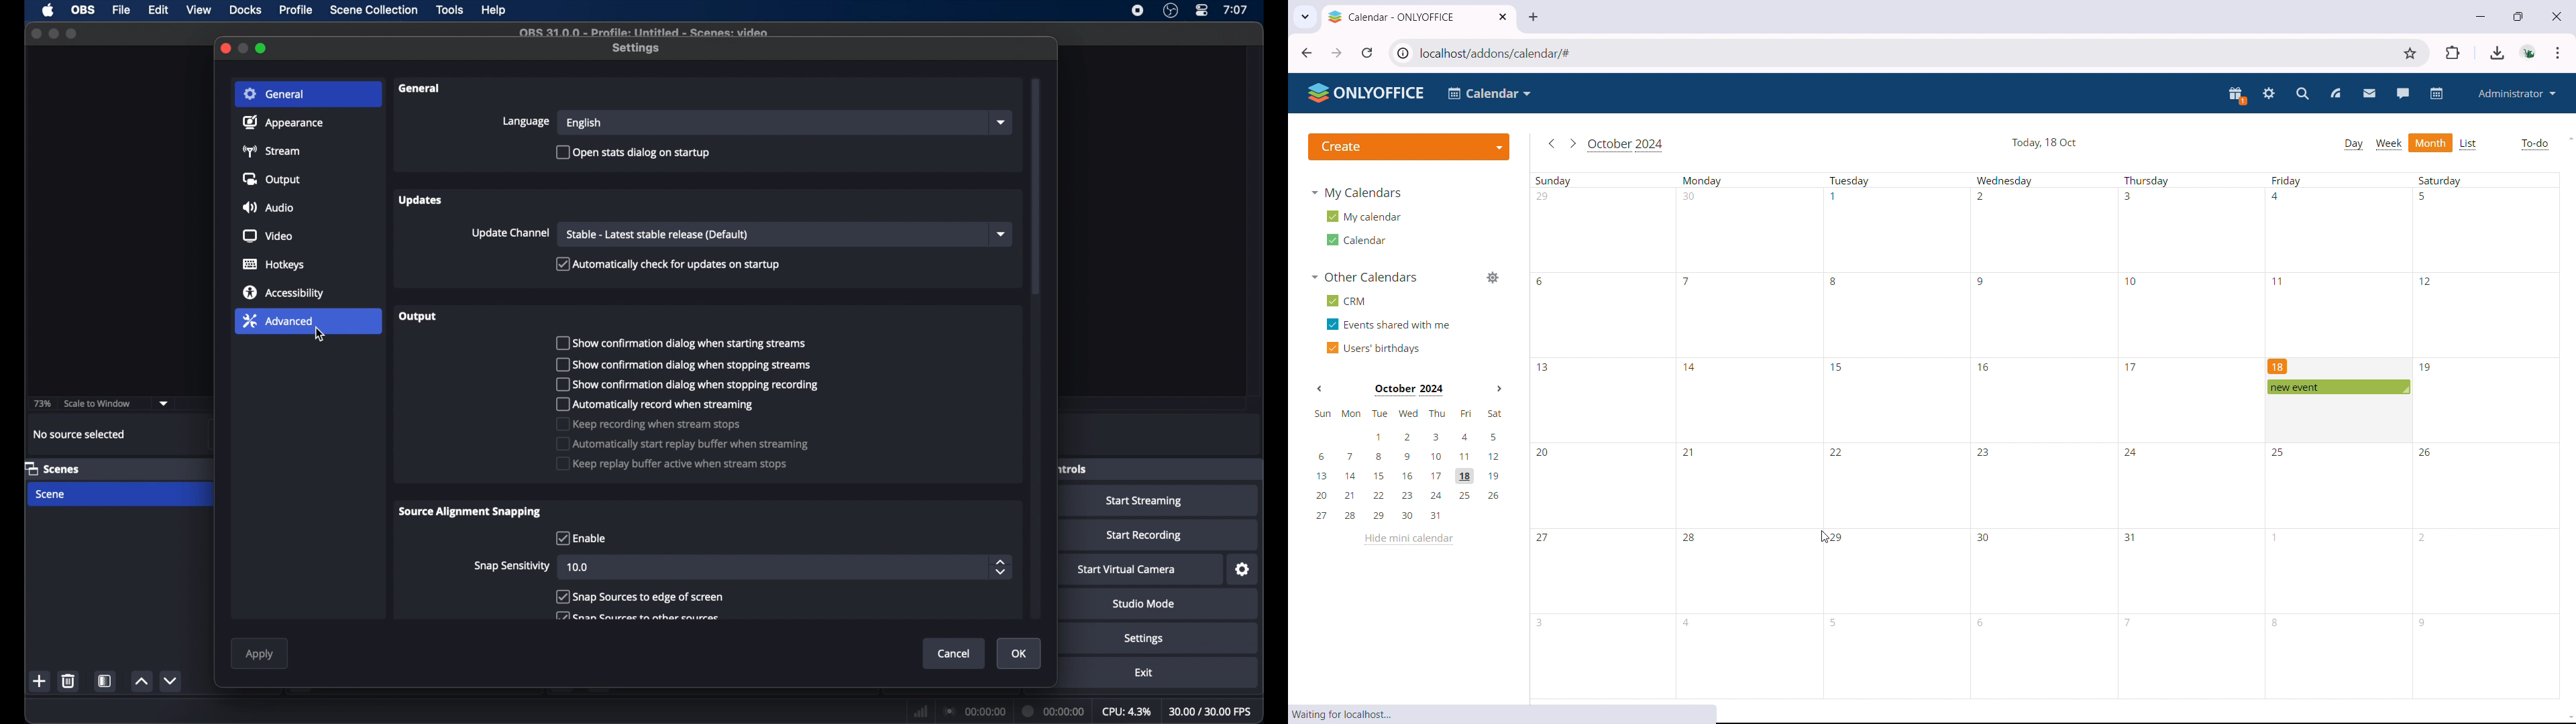 This screenshot has width=2576, height=728. I want to click on dropdown, so click(1002, 234).